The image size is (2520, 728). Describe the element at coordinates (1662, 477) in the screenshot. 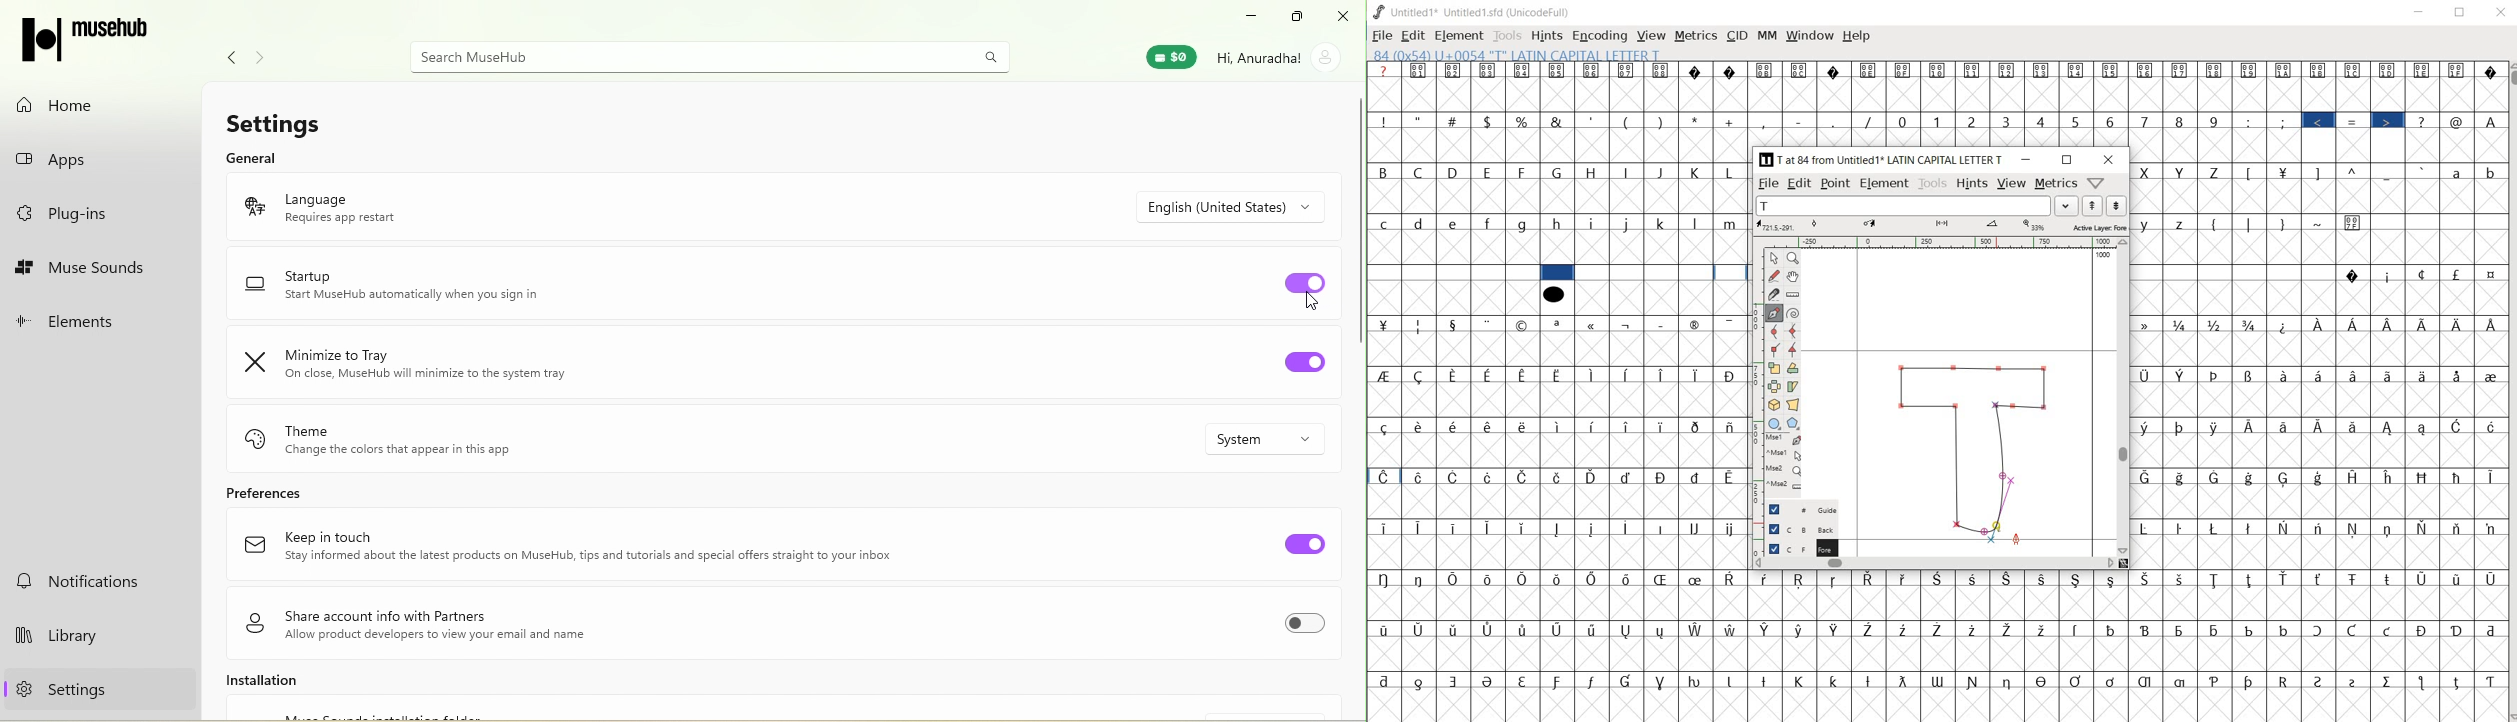

I see `Symbol` at that location.